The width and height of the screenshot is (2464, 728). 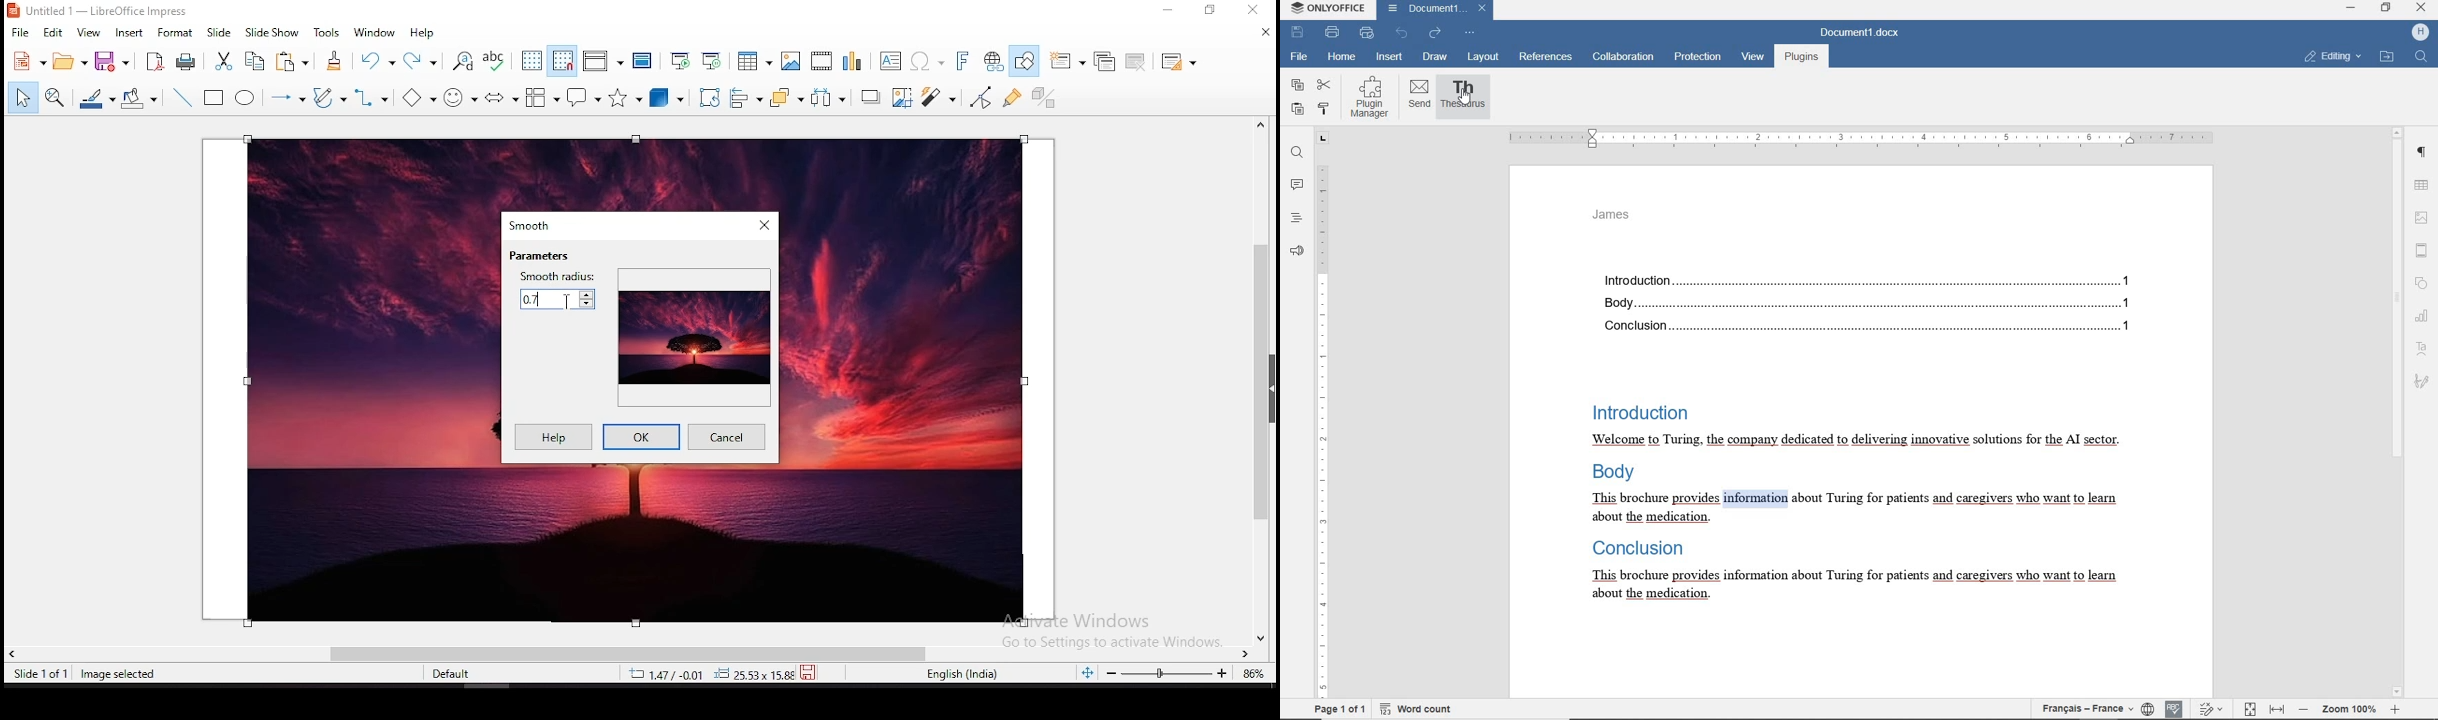 I want to click on CUT, so click(x=1325, y=86).